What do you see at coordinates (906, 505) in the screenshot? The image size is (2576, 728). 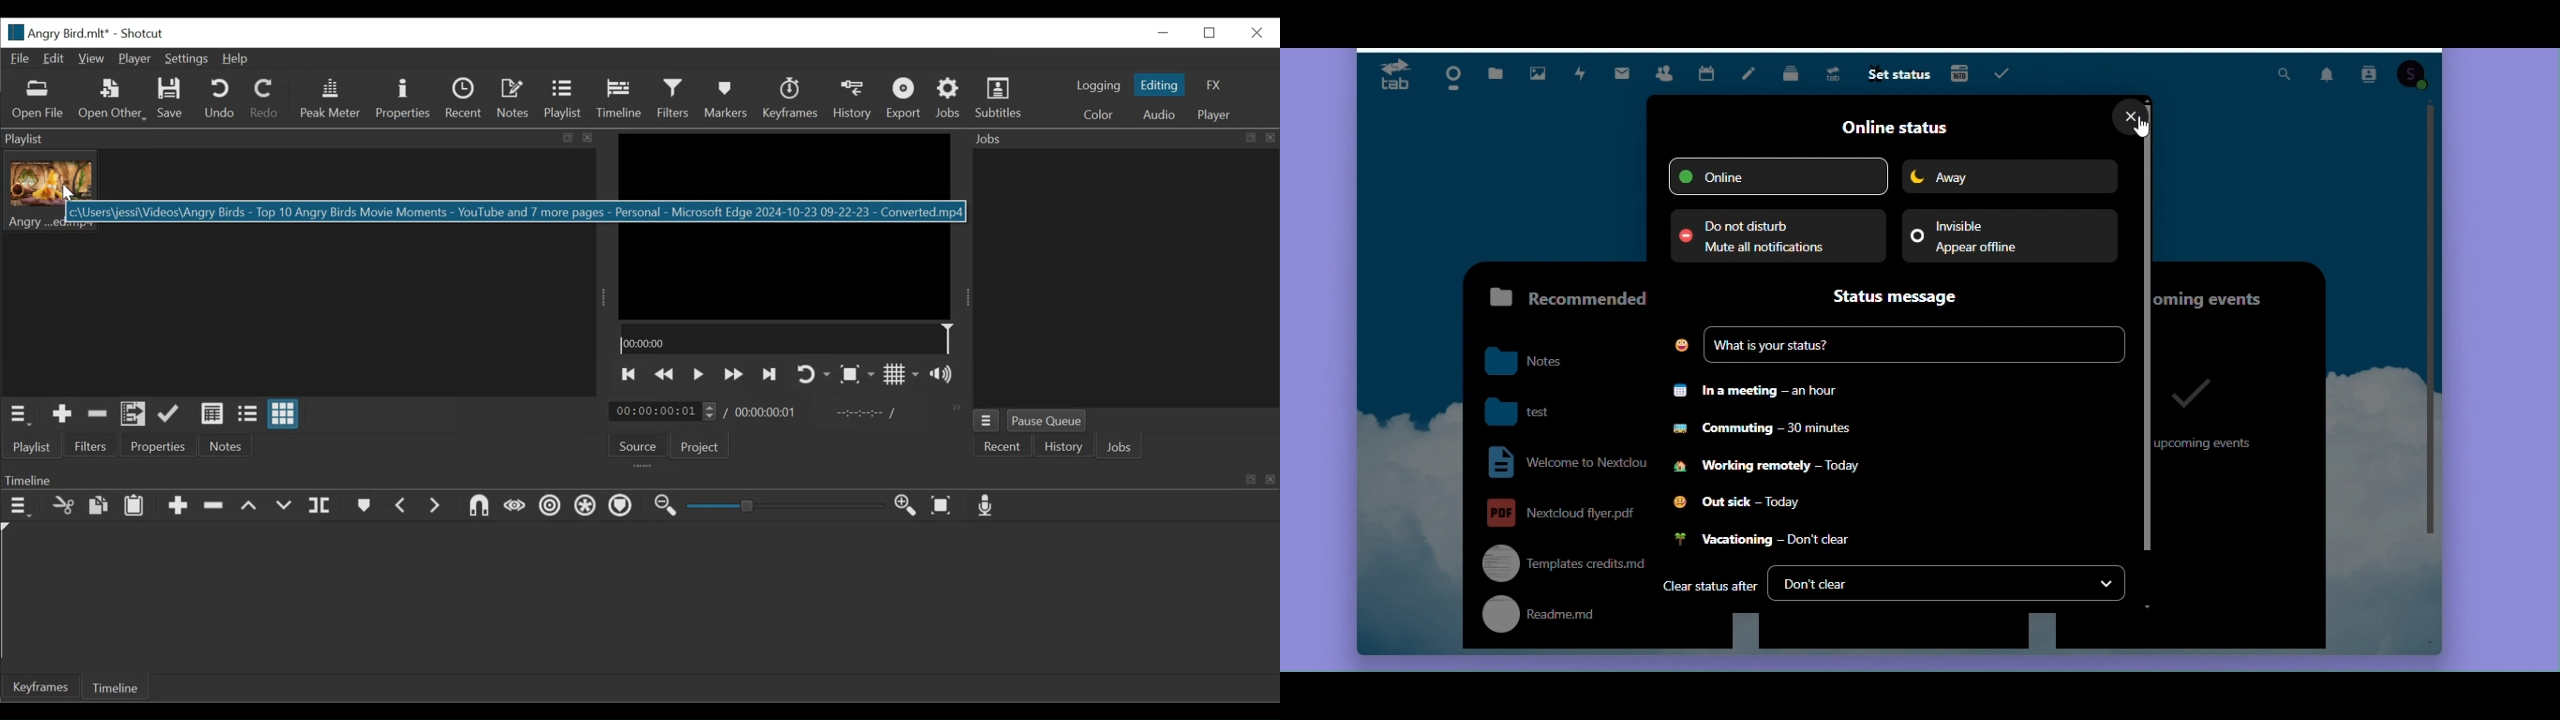 I see `Zoom timeline in` at bounding box center [906, 505].